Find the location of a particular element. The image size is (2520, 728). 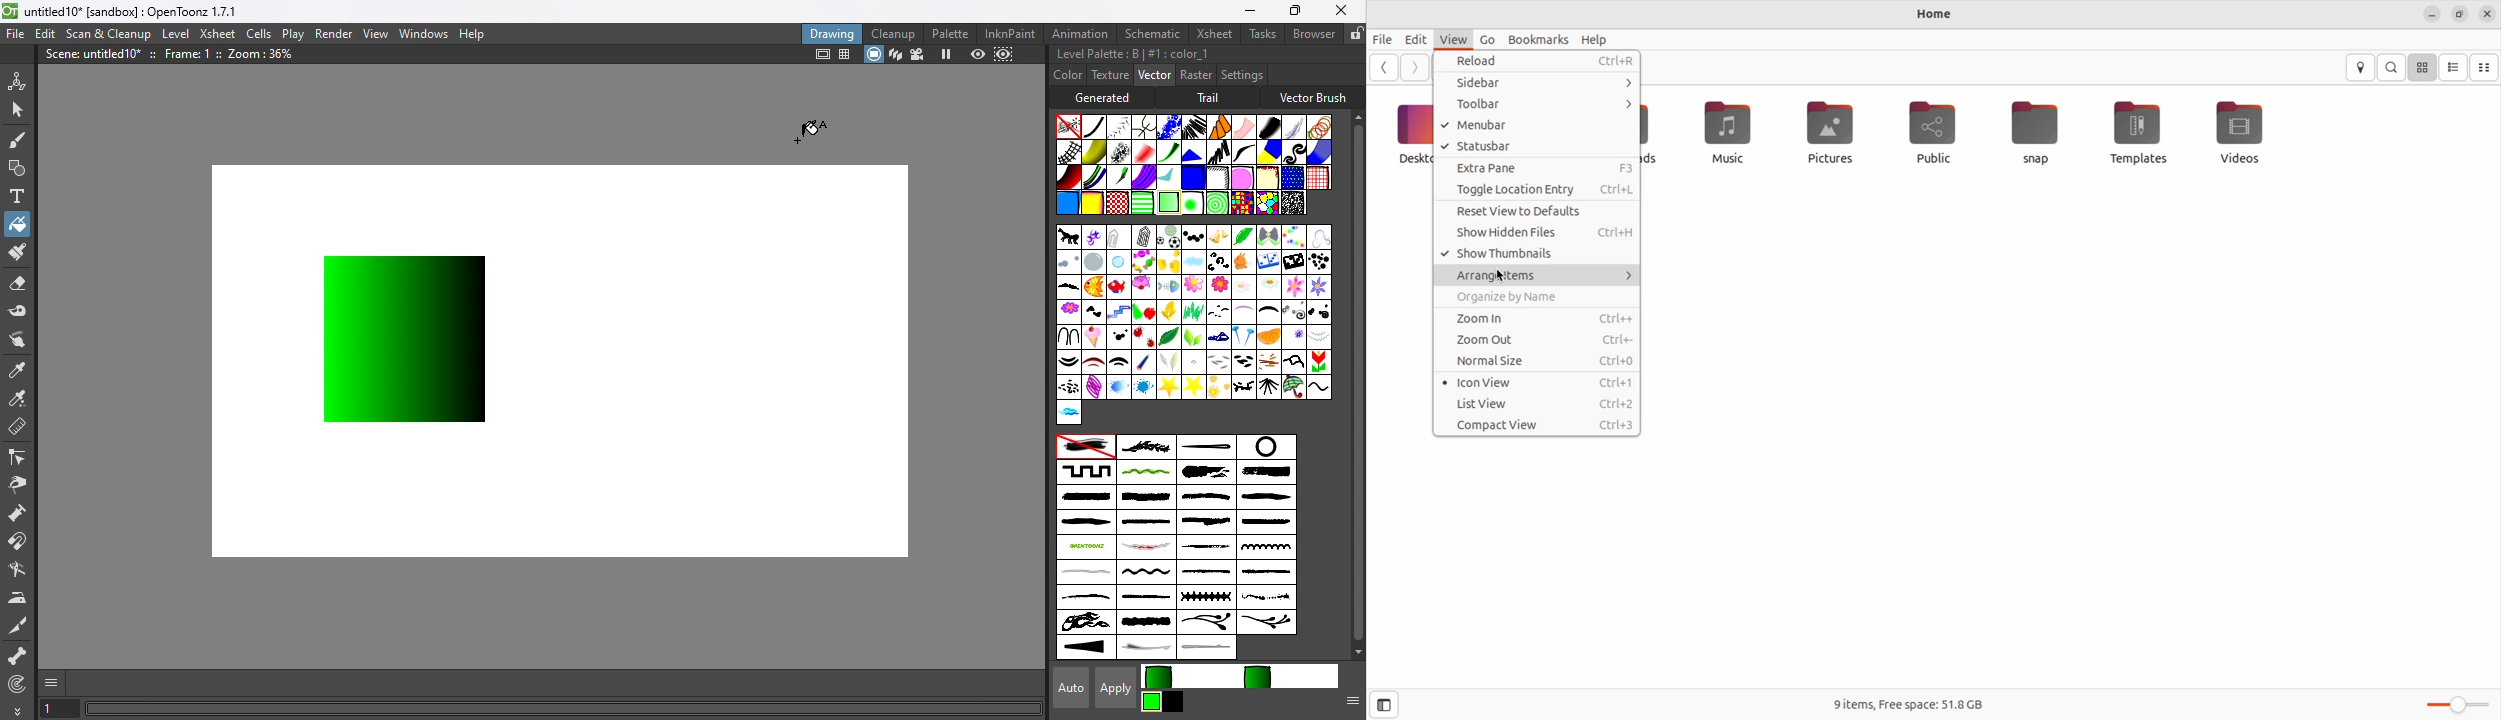

toggle location entry is located at coordinates (1538, 190).